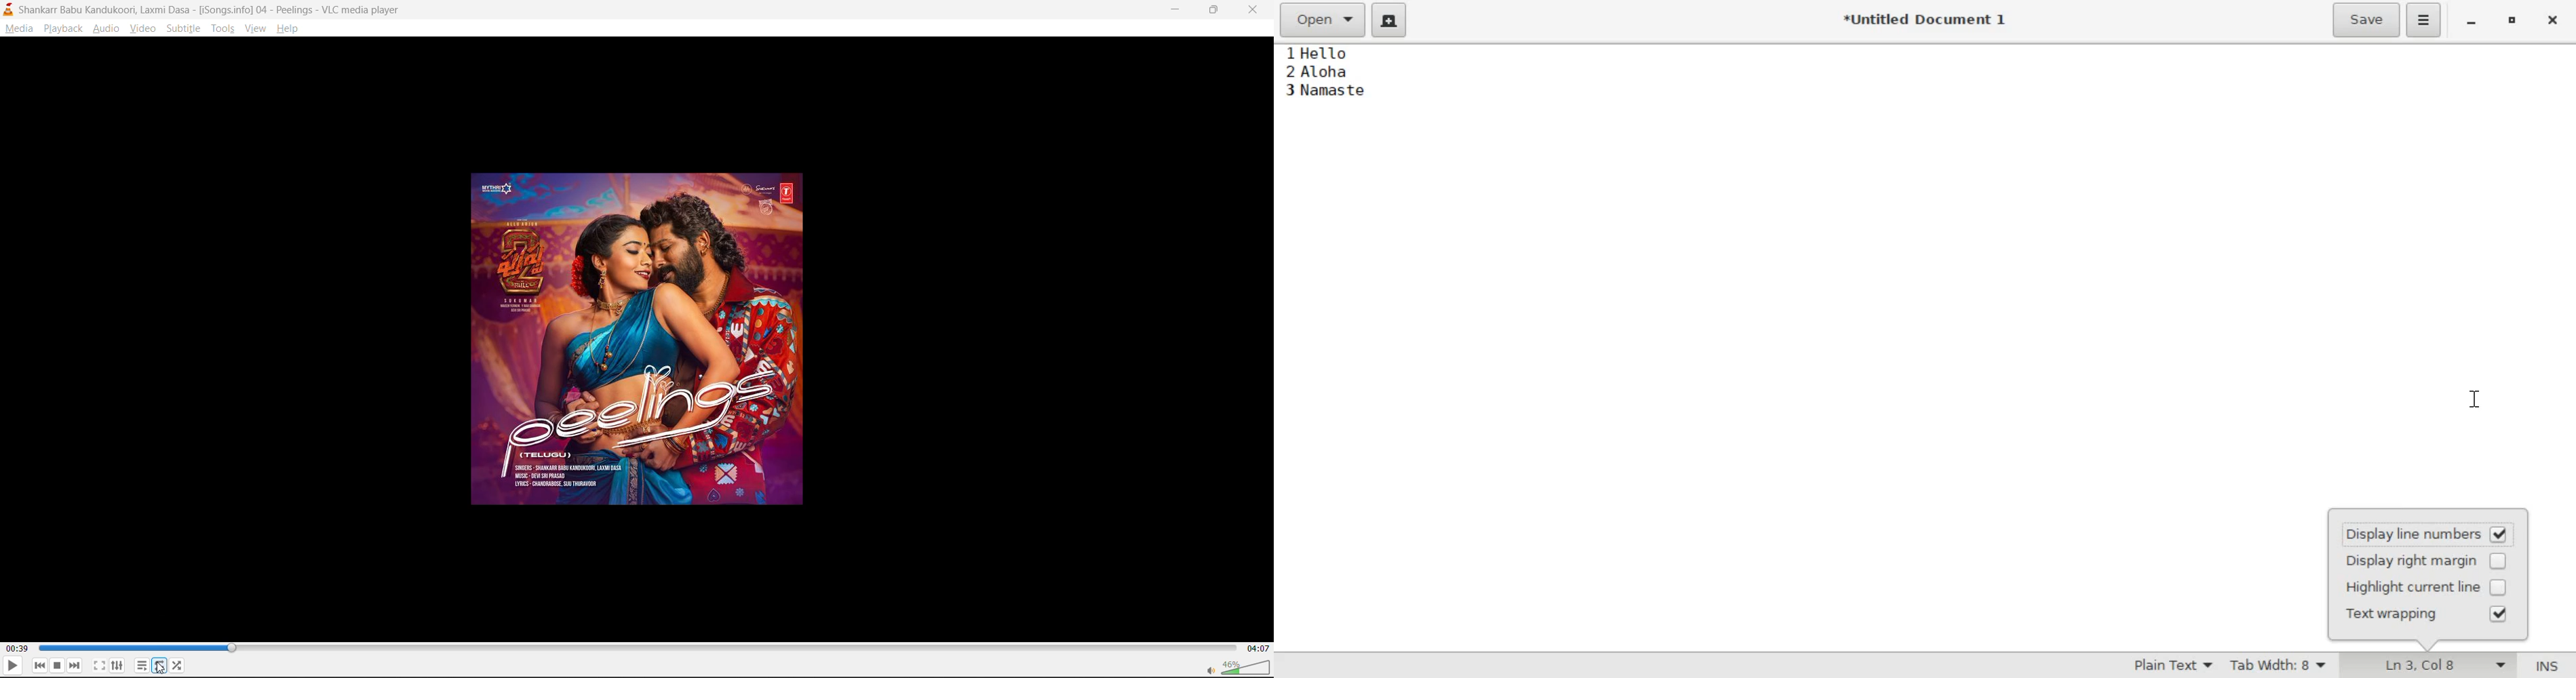  I want to click on Open a file, so click(1324, 19).